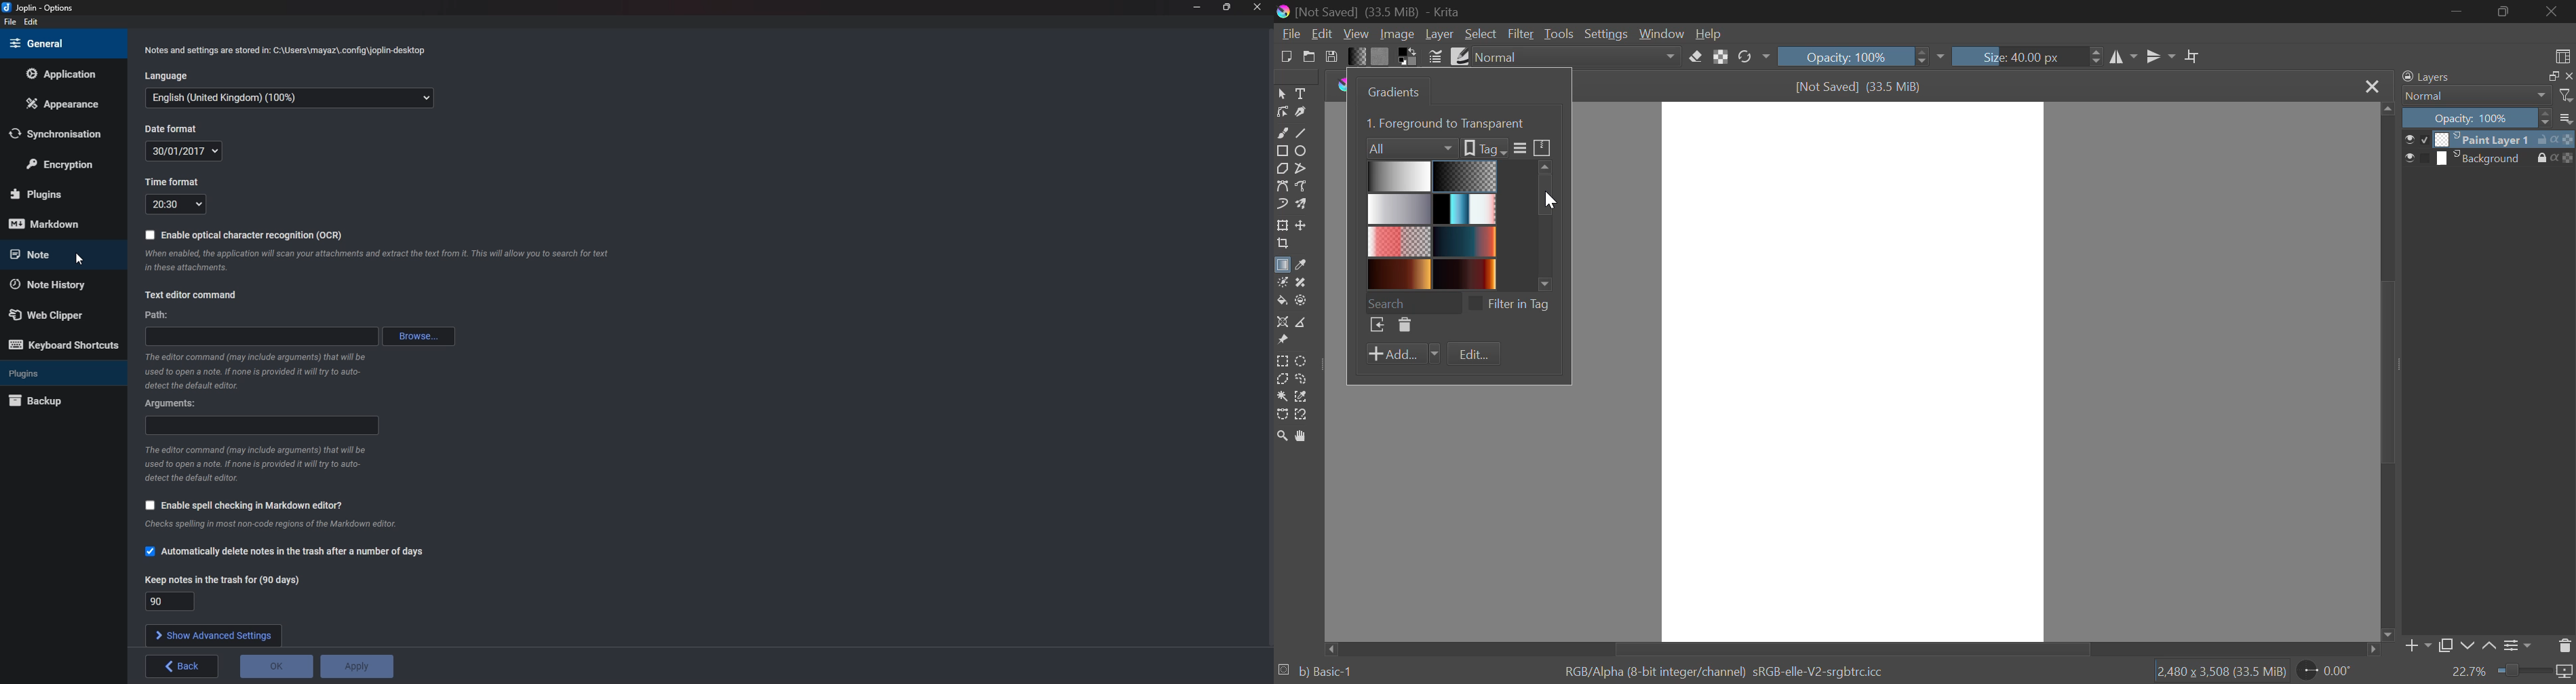  What do you see at coordinates (2545, 158) in the screenshot?
I see `lock` at bounding box center [2545, 158].